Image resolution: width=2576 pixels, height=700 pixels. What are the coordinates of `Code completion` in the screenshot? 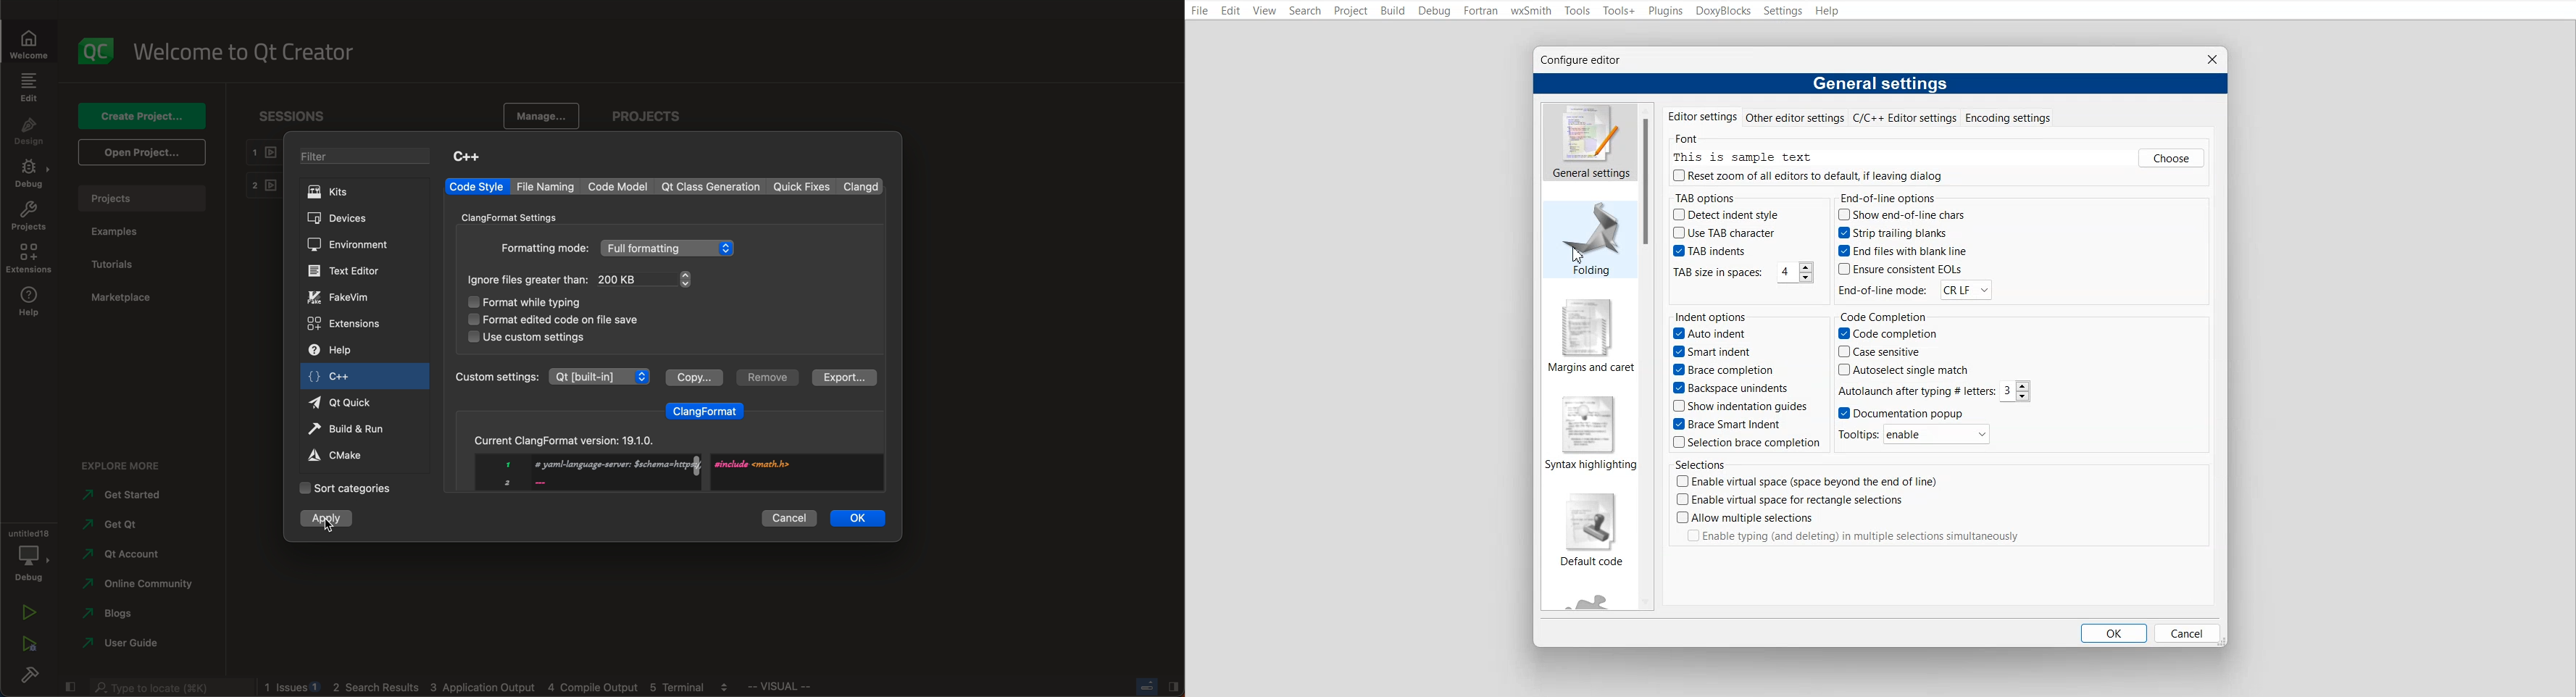 It's located at (1888, 334).